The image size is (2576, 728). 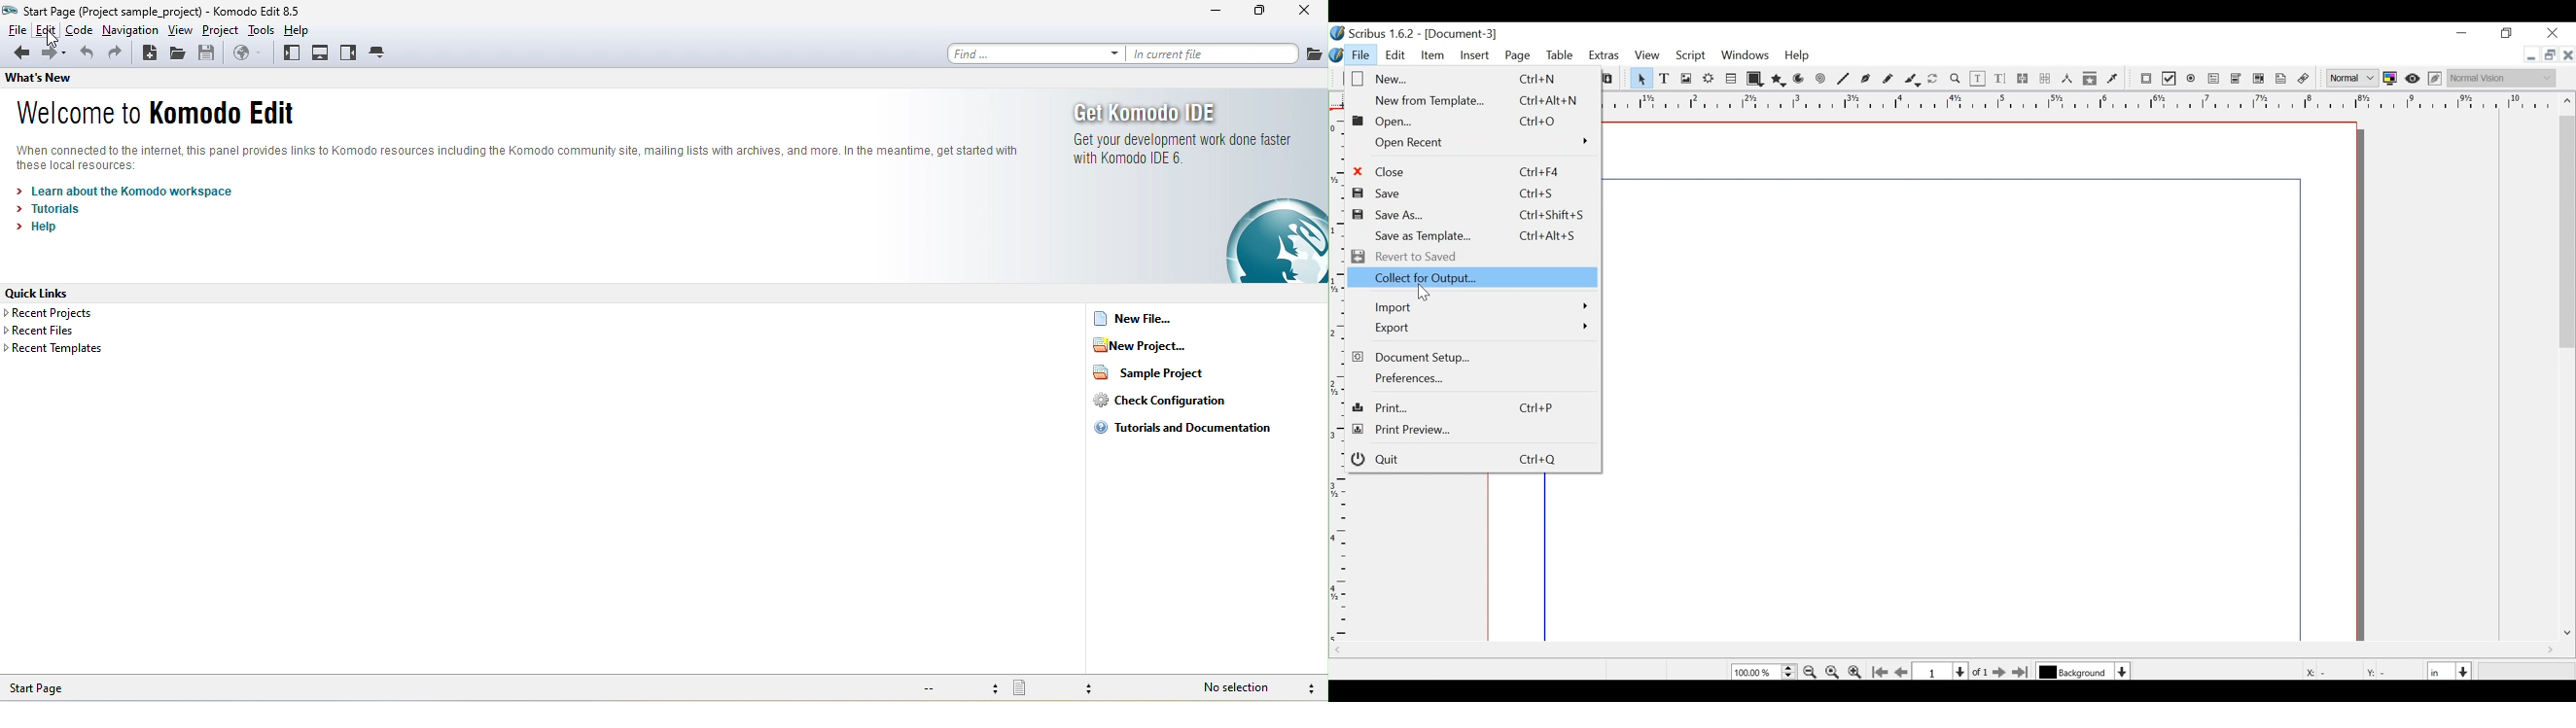 I want to click on Table, so click(x=1732, y=78).